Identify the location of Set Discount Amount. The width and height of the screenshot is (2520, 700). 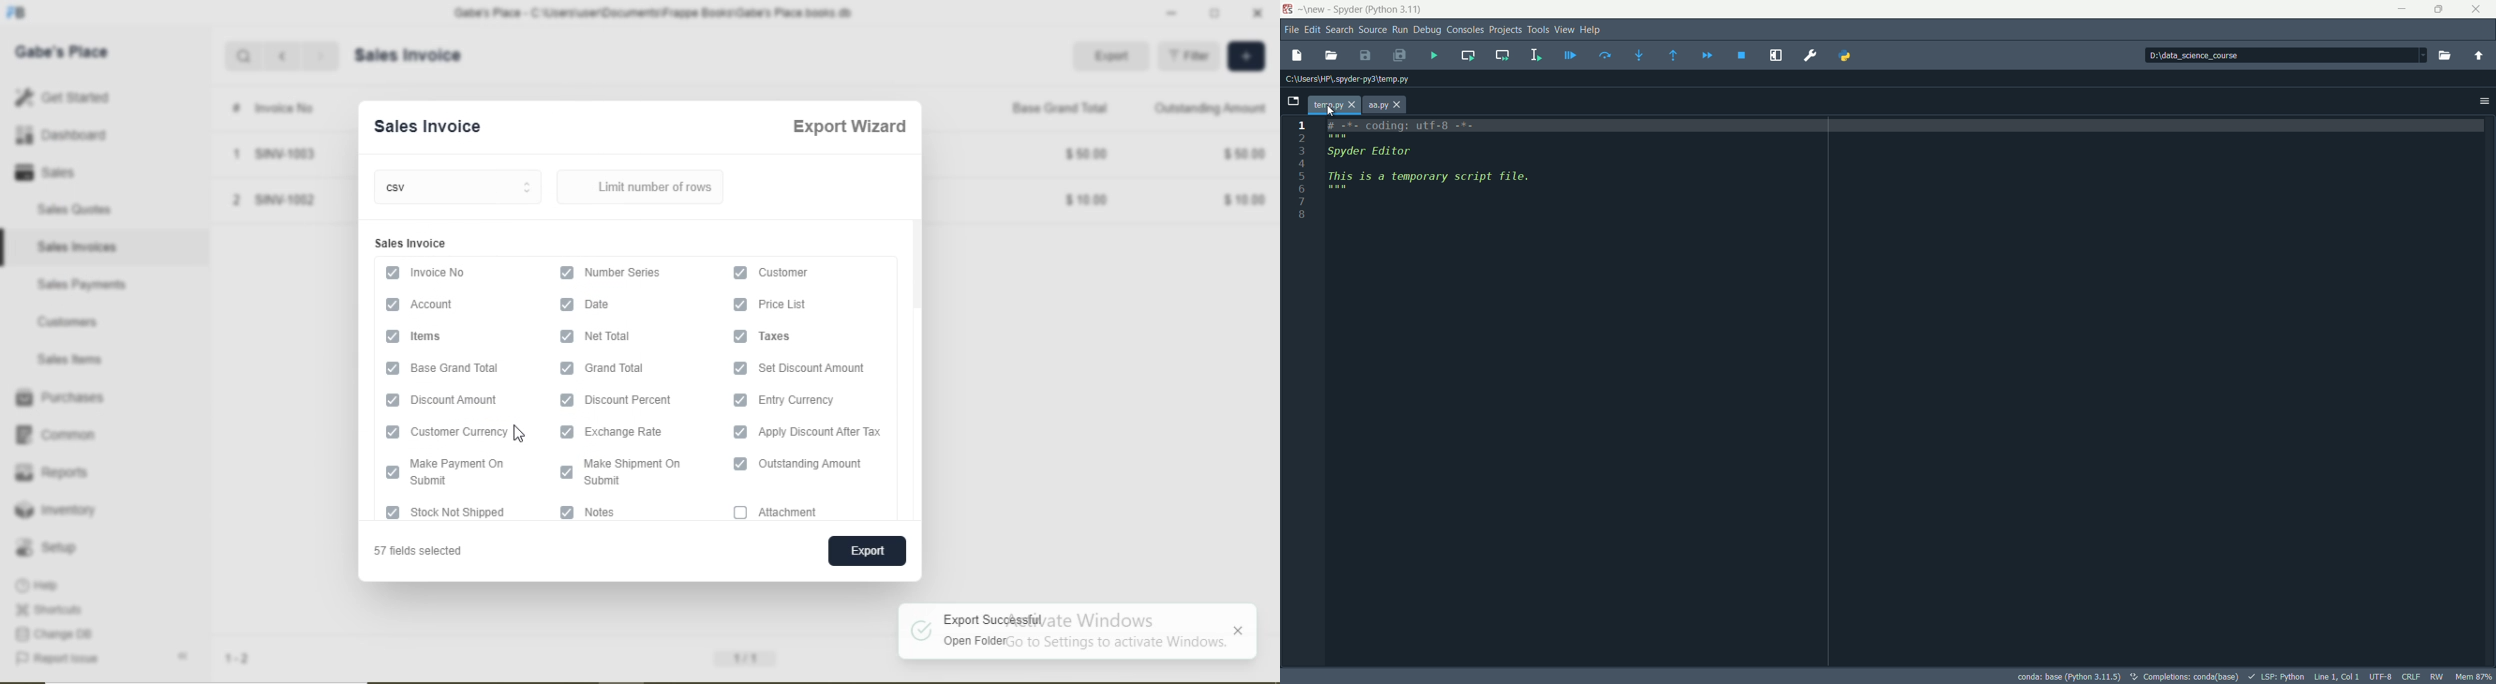
(824, 367).